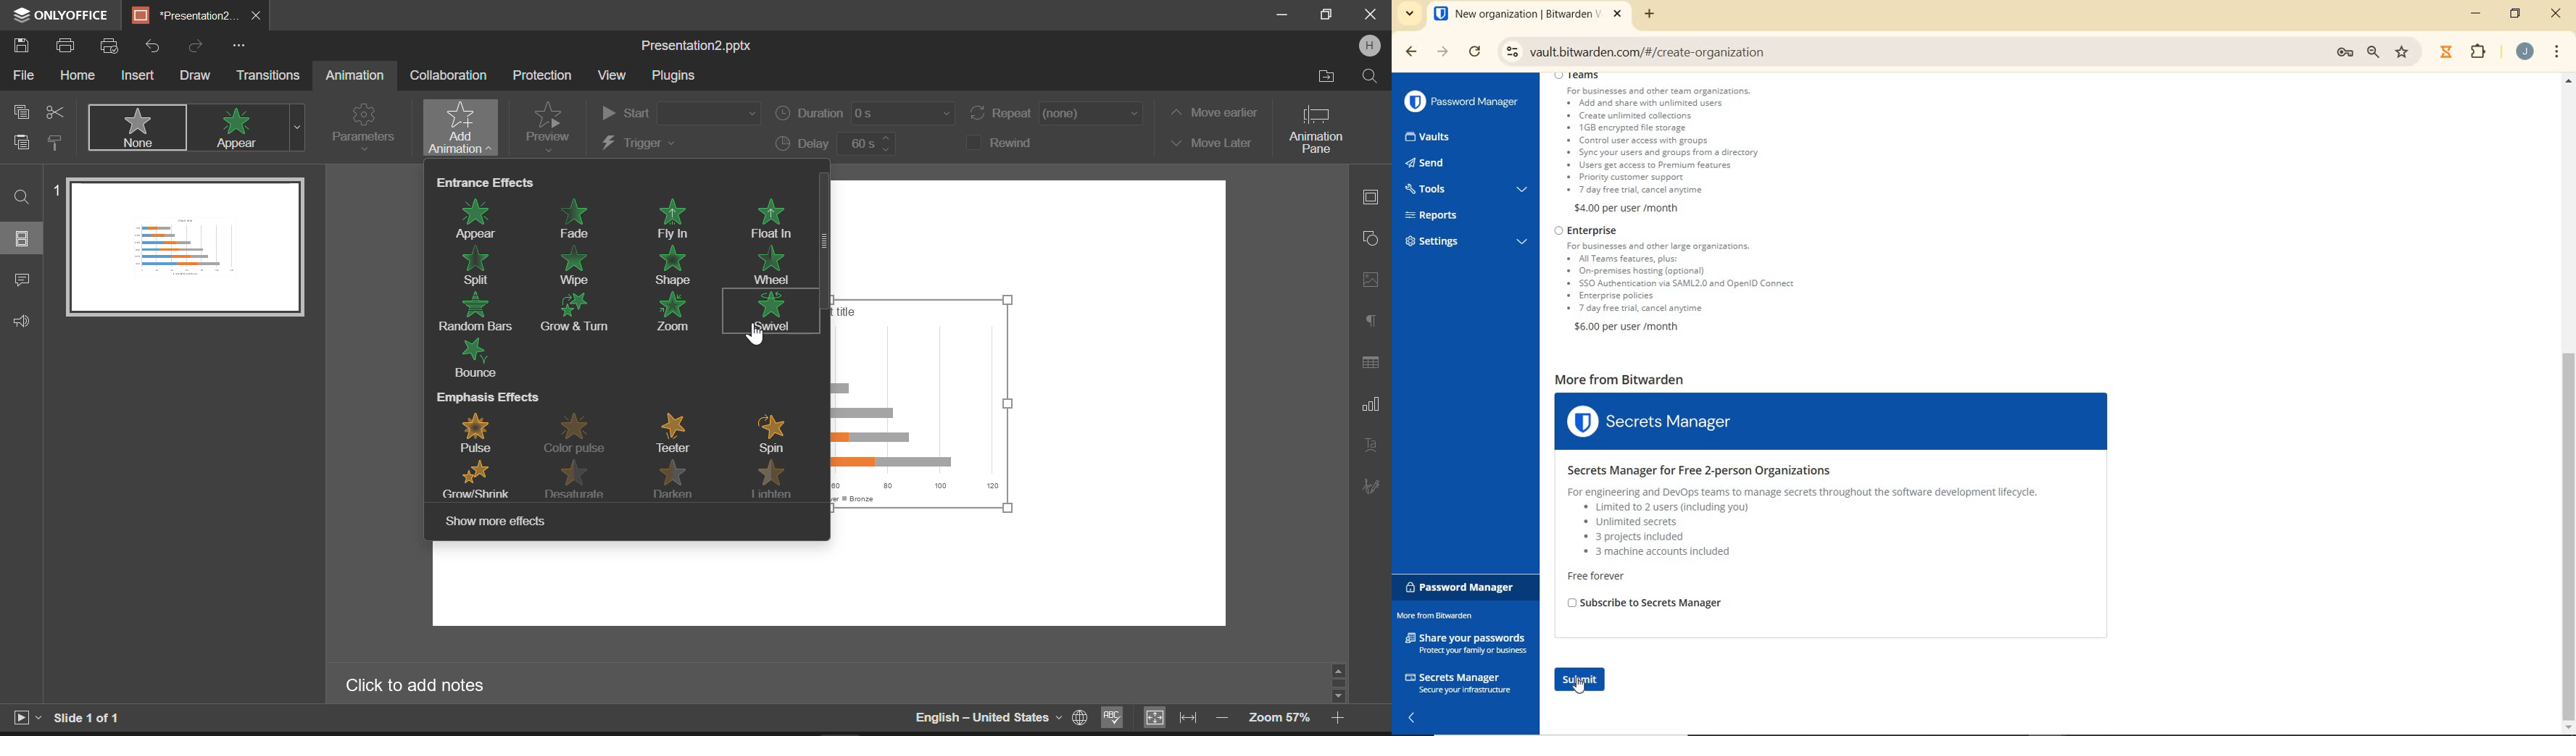 The height and width of the screenshot is (756, 2576). What do you see at coordinates (2518, 13) in the screenshot?
I see `restore down` at bounding box center [2518, 13].